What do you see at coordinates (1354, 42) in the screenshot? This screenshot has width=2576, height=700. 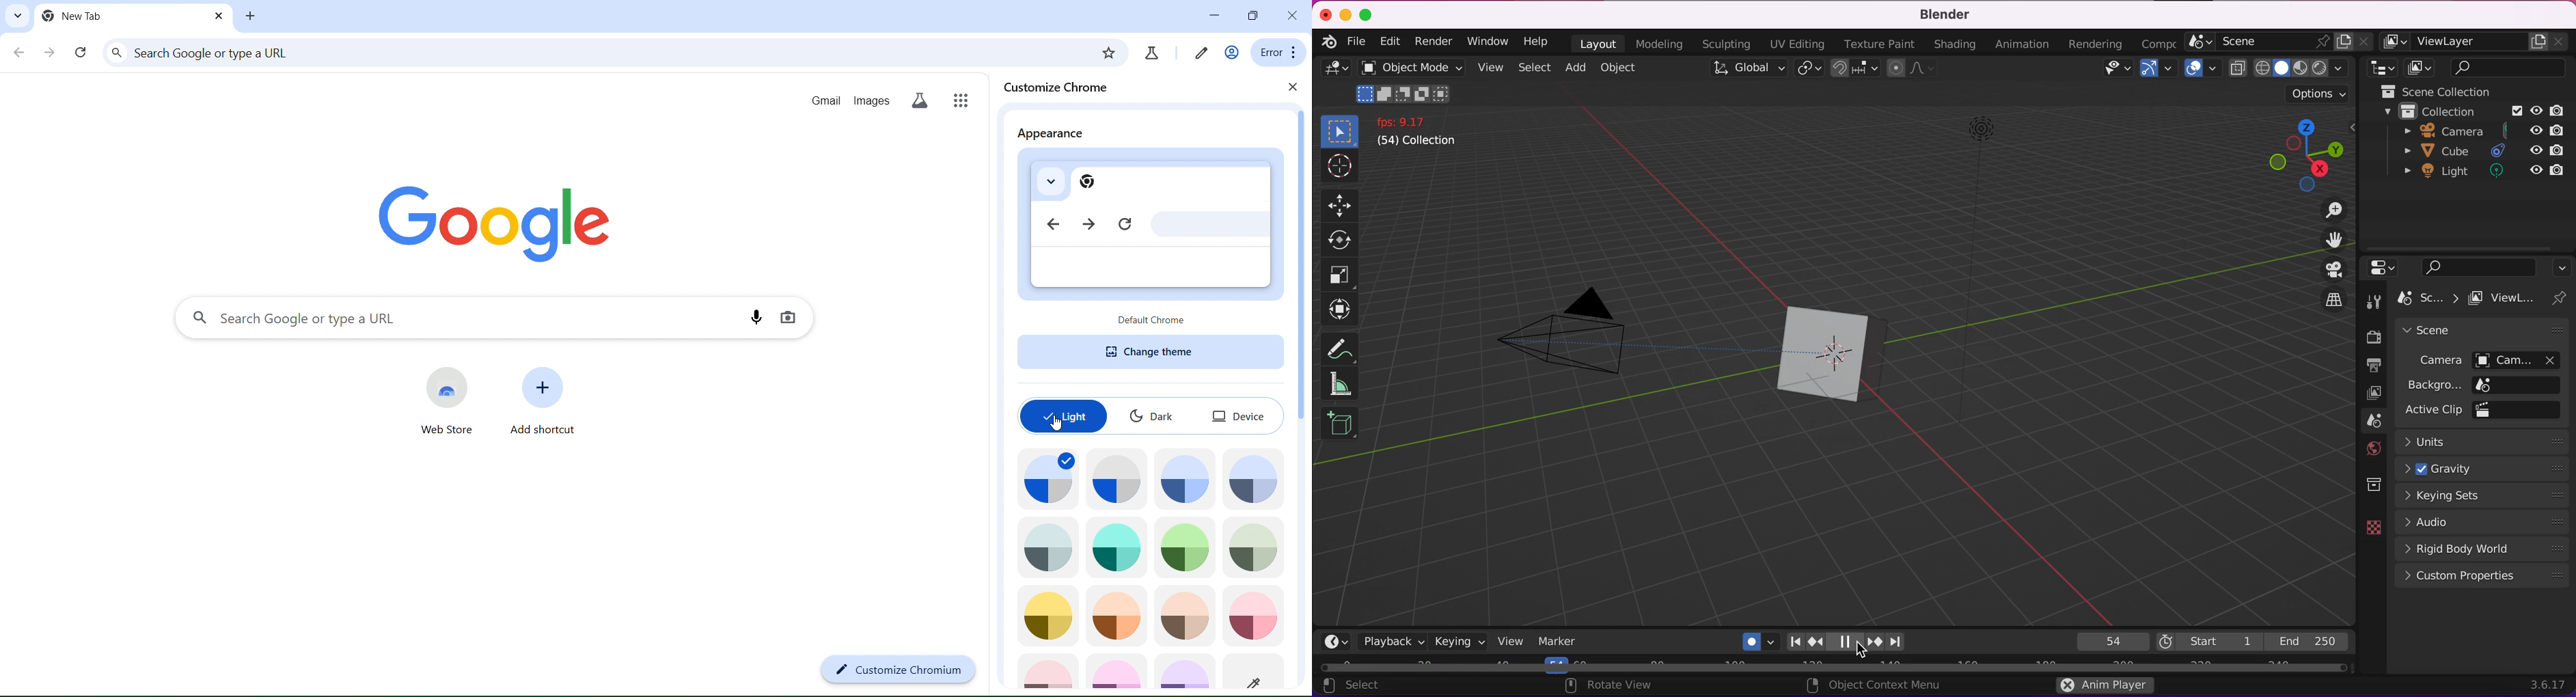 I see `file` at bounding box center [1354, 42].